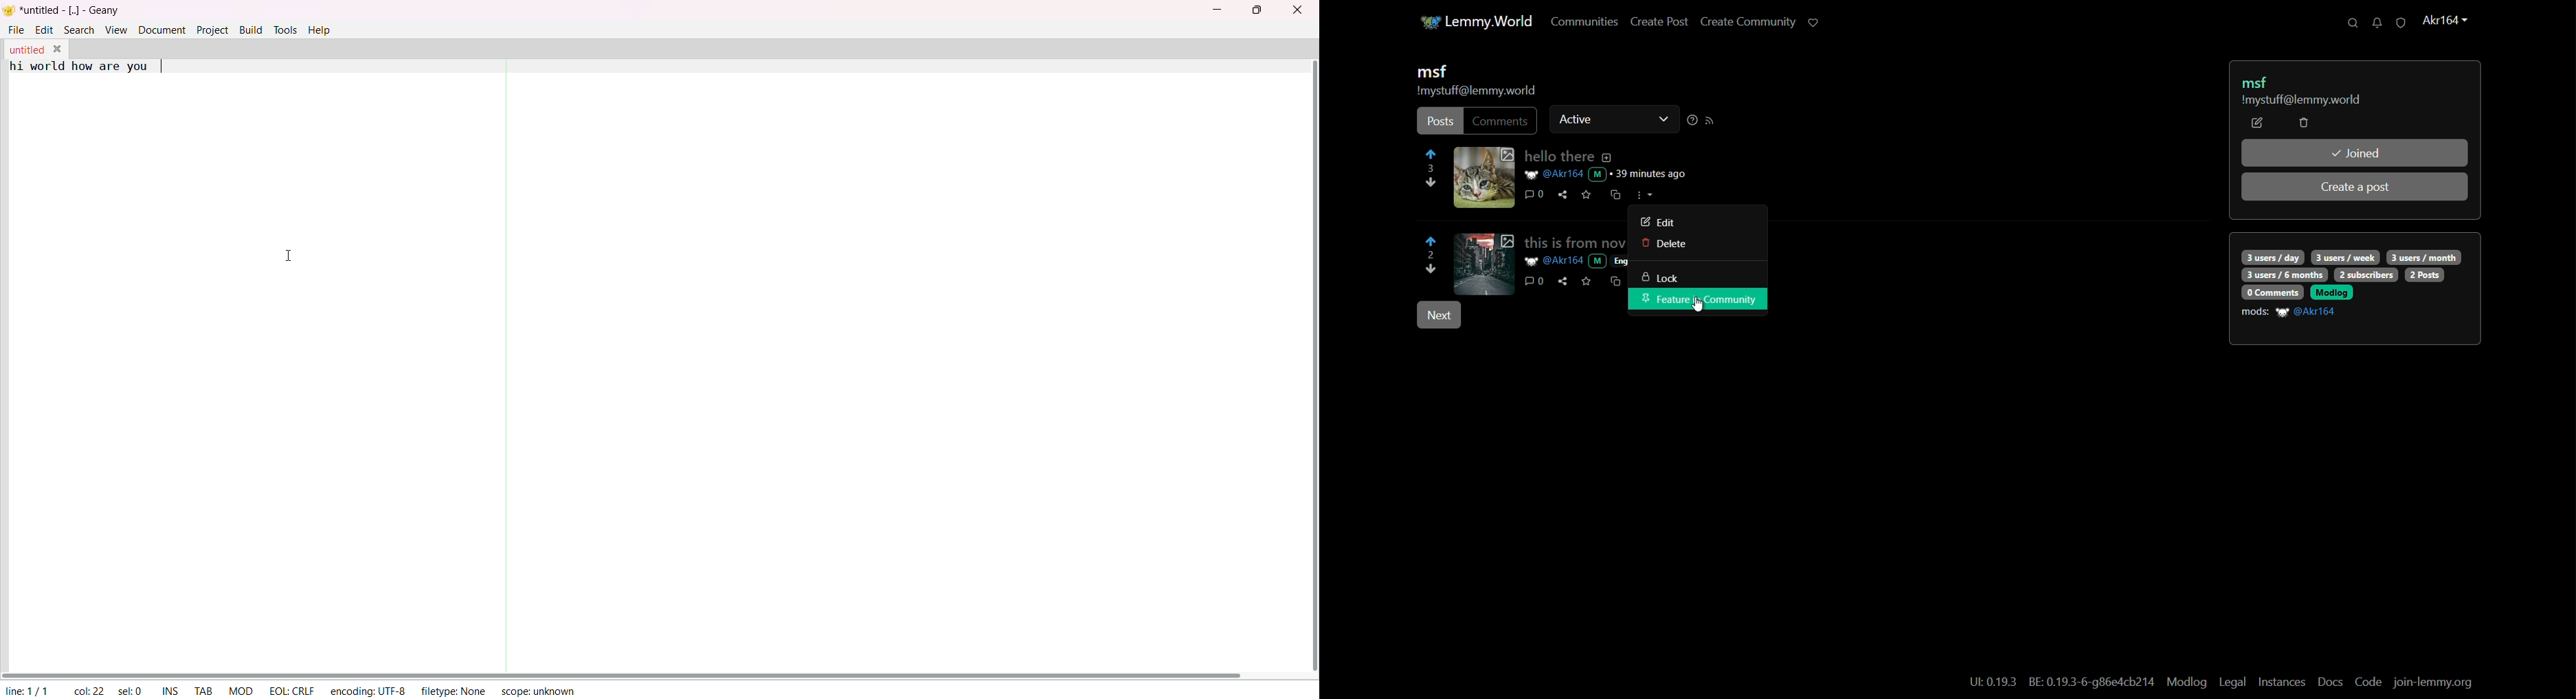 The image size is (2576, 700). What do you see at coordinates (2347, 23) in the screenshot?
I see `search` at bounding box center [2347, 23].